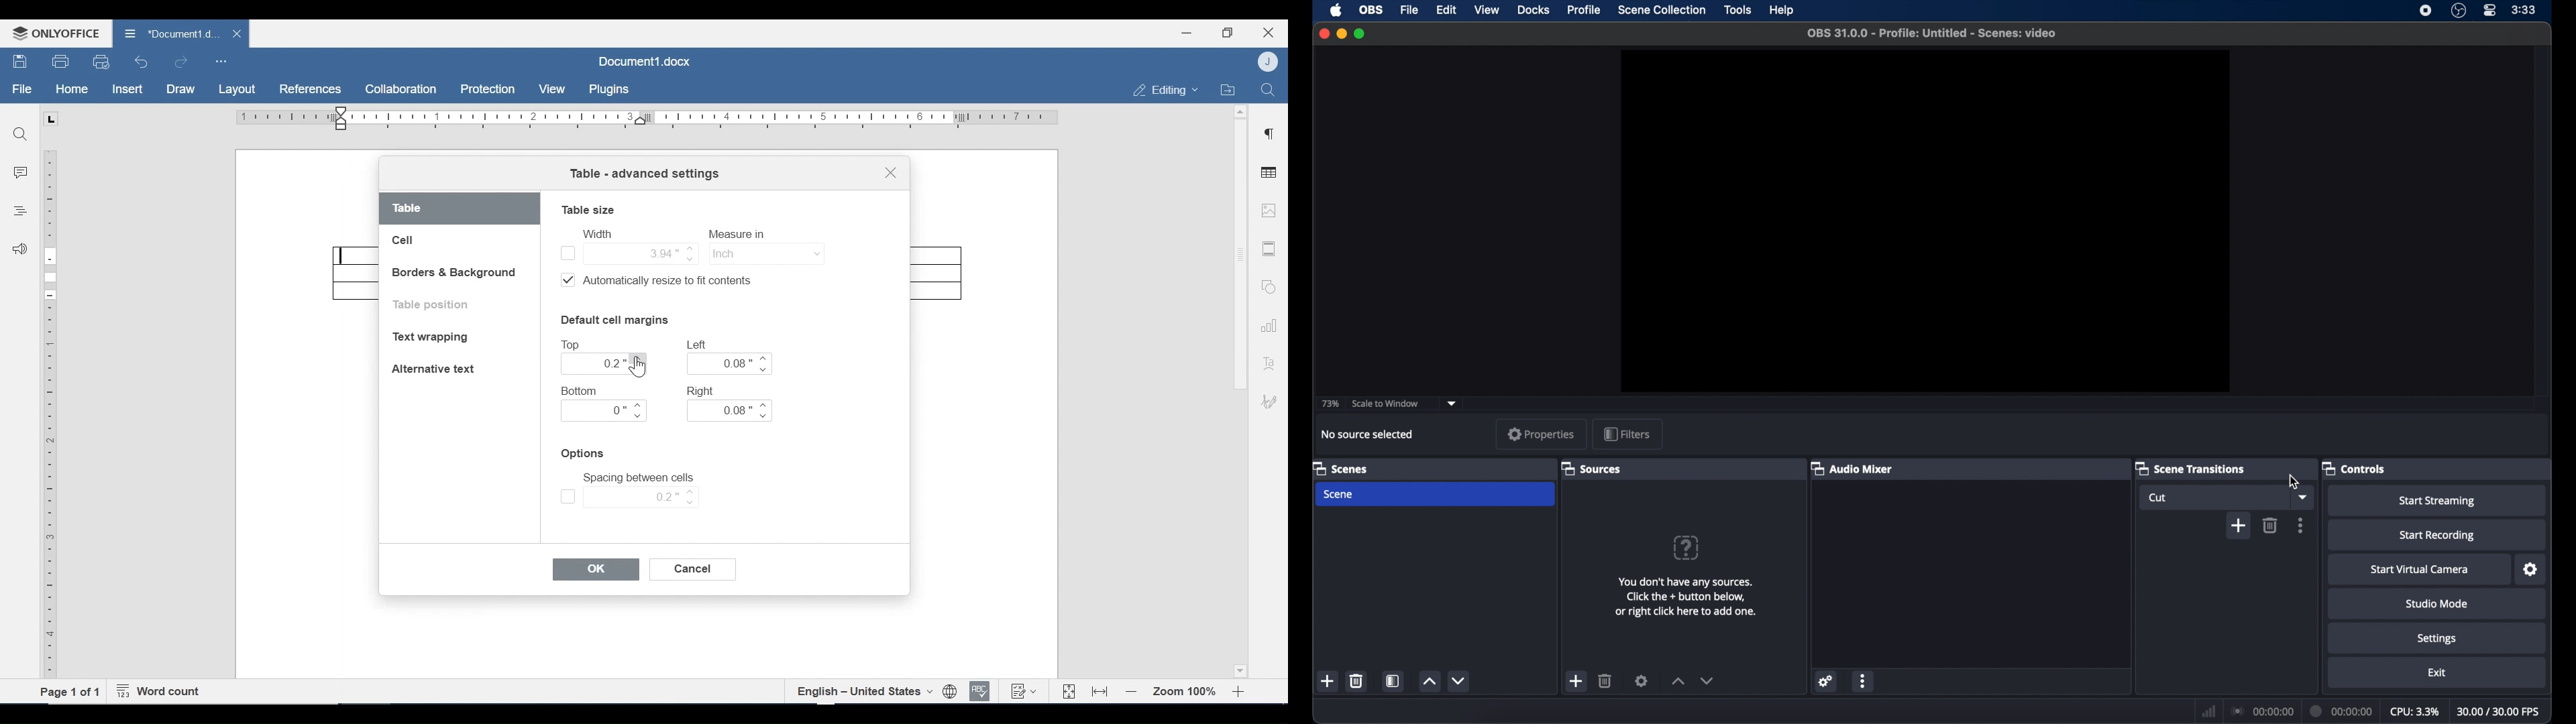  What do you see at coordinates (639, 369) in the screenshot?
I see `cursor` at bounding box center [639, 369].